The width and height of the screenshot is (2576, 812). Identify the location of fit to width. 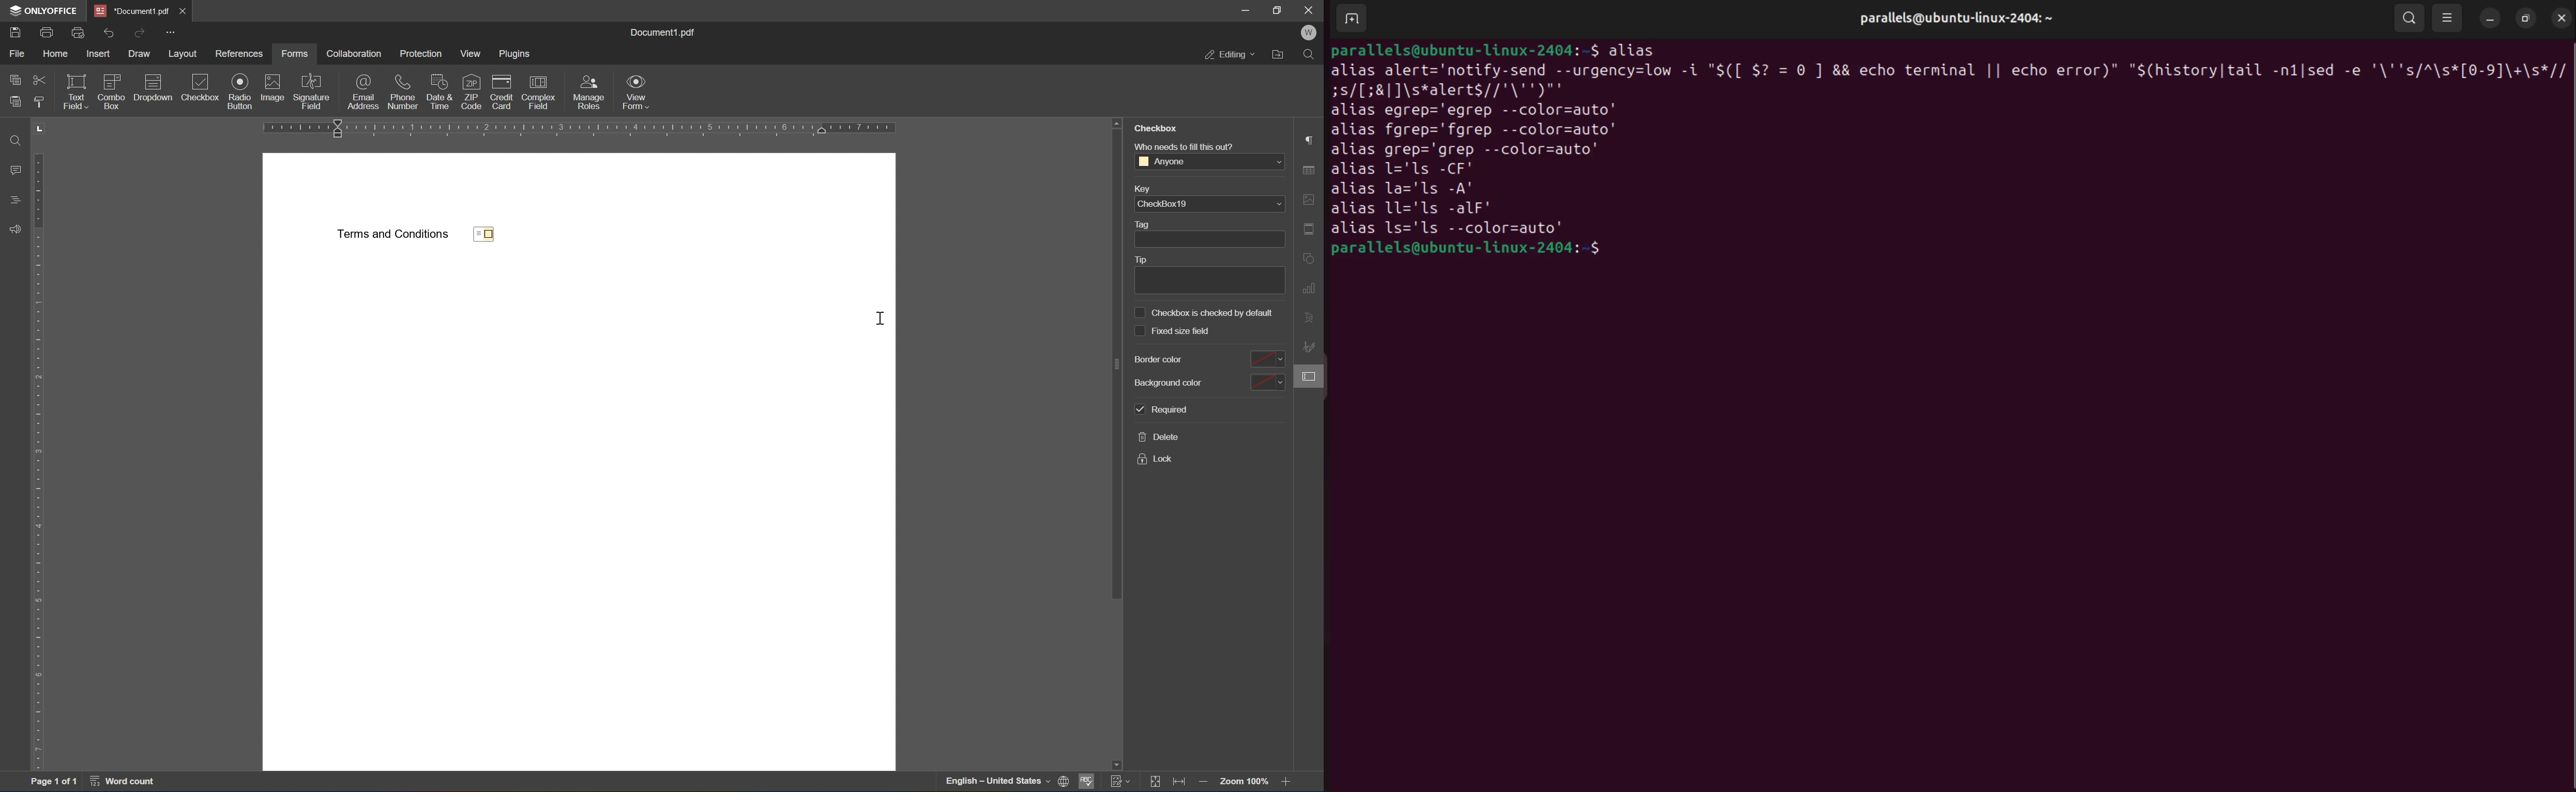
(1178, 783).